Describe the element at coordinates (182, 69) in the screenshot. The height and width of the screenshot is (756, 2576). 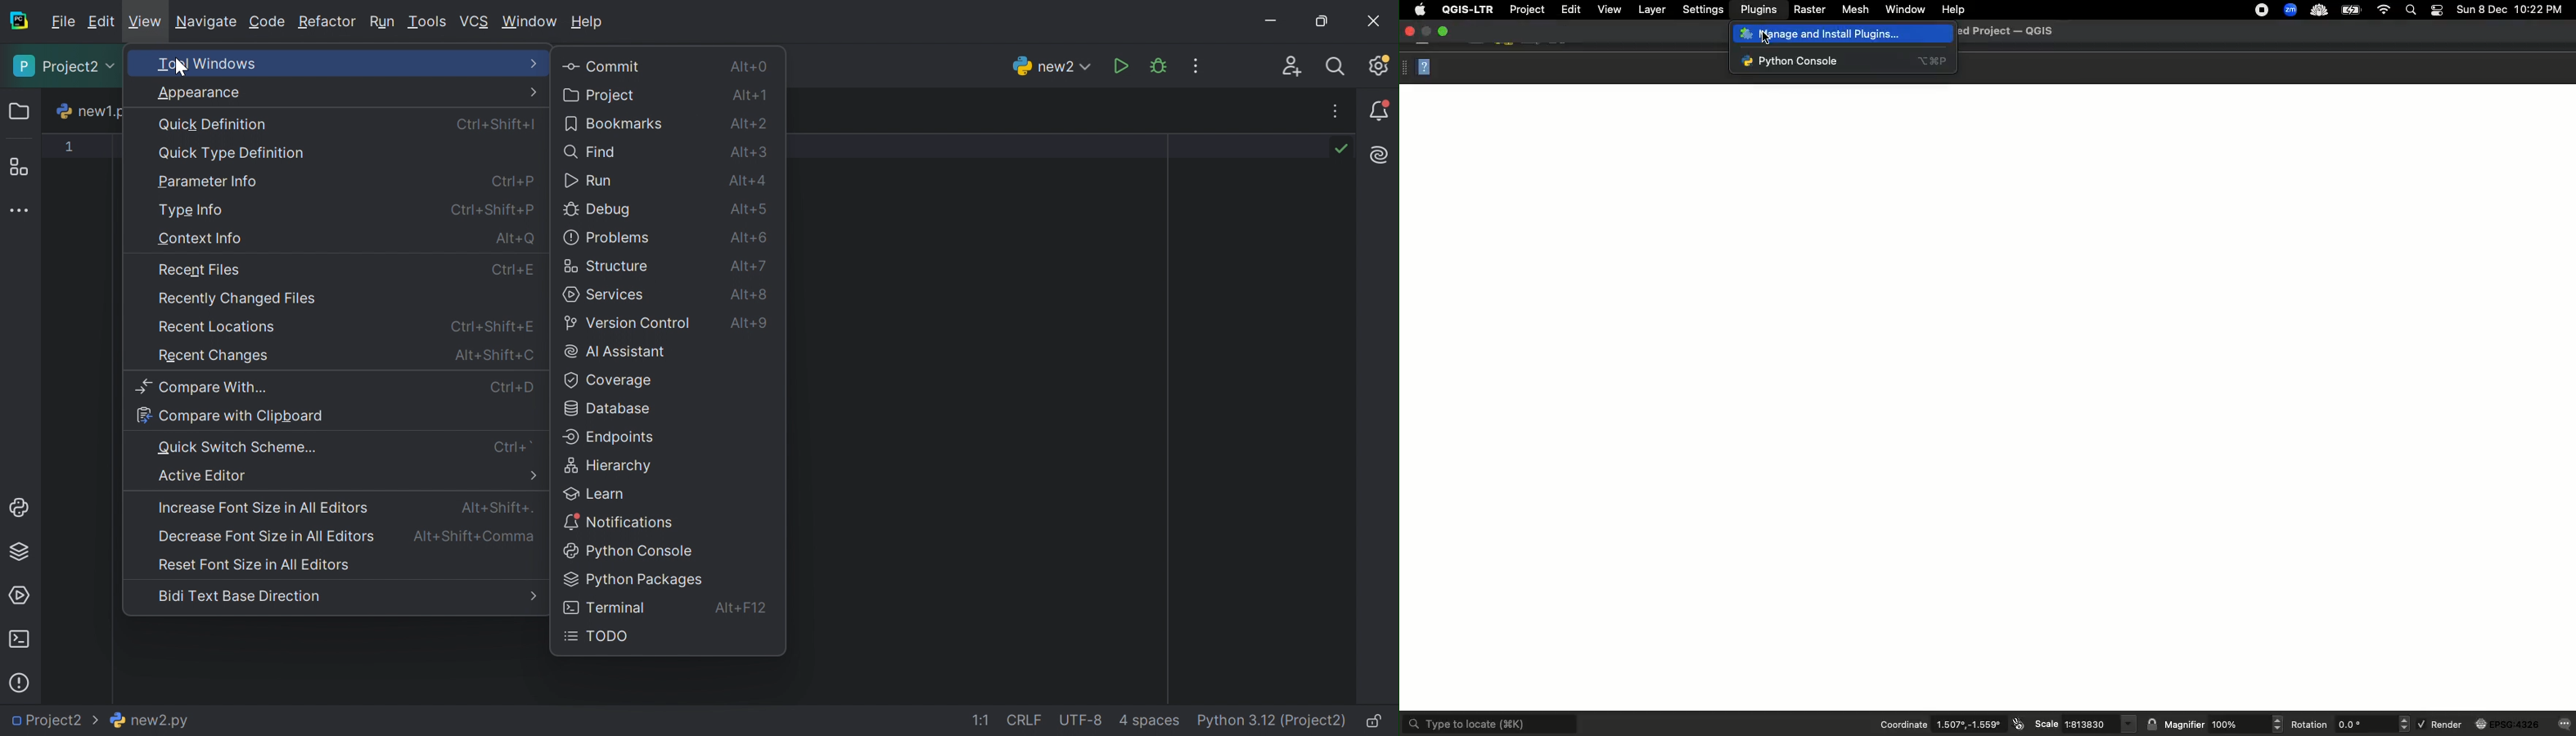
I see `Cursor on tool windows` at that location.